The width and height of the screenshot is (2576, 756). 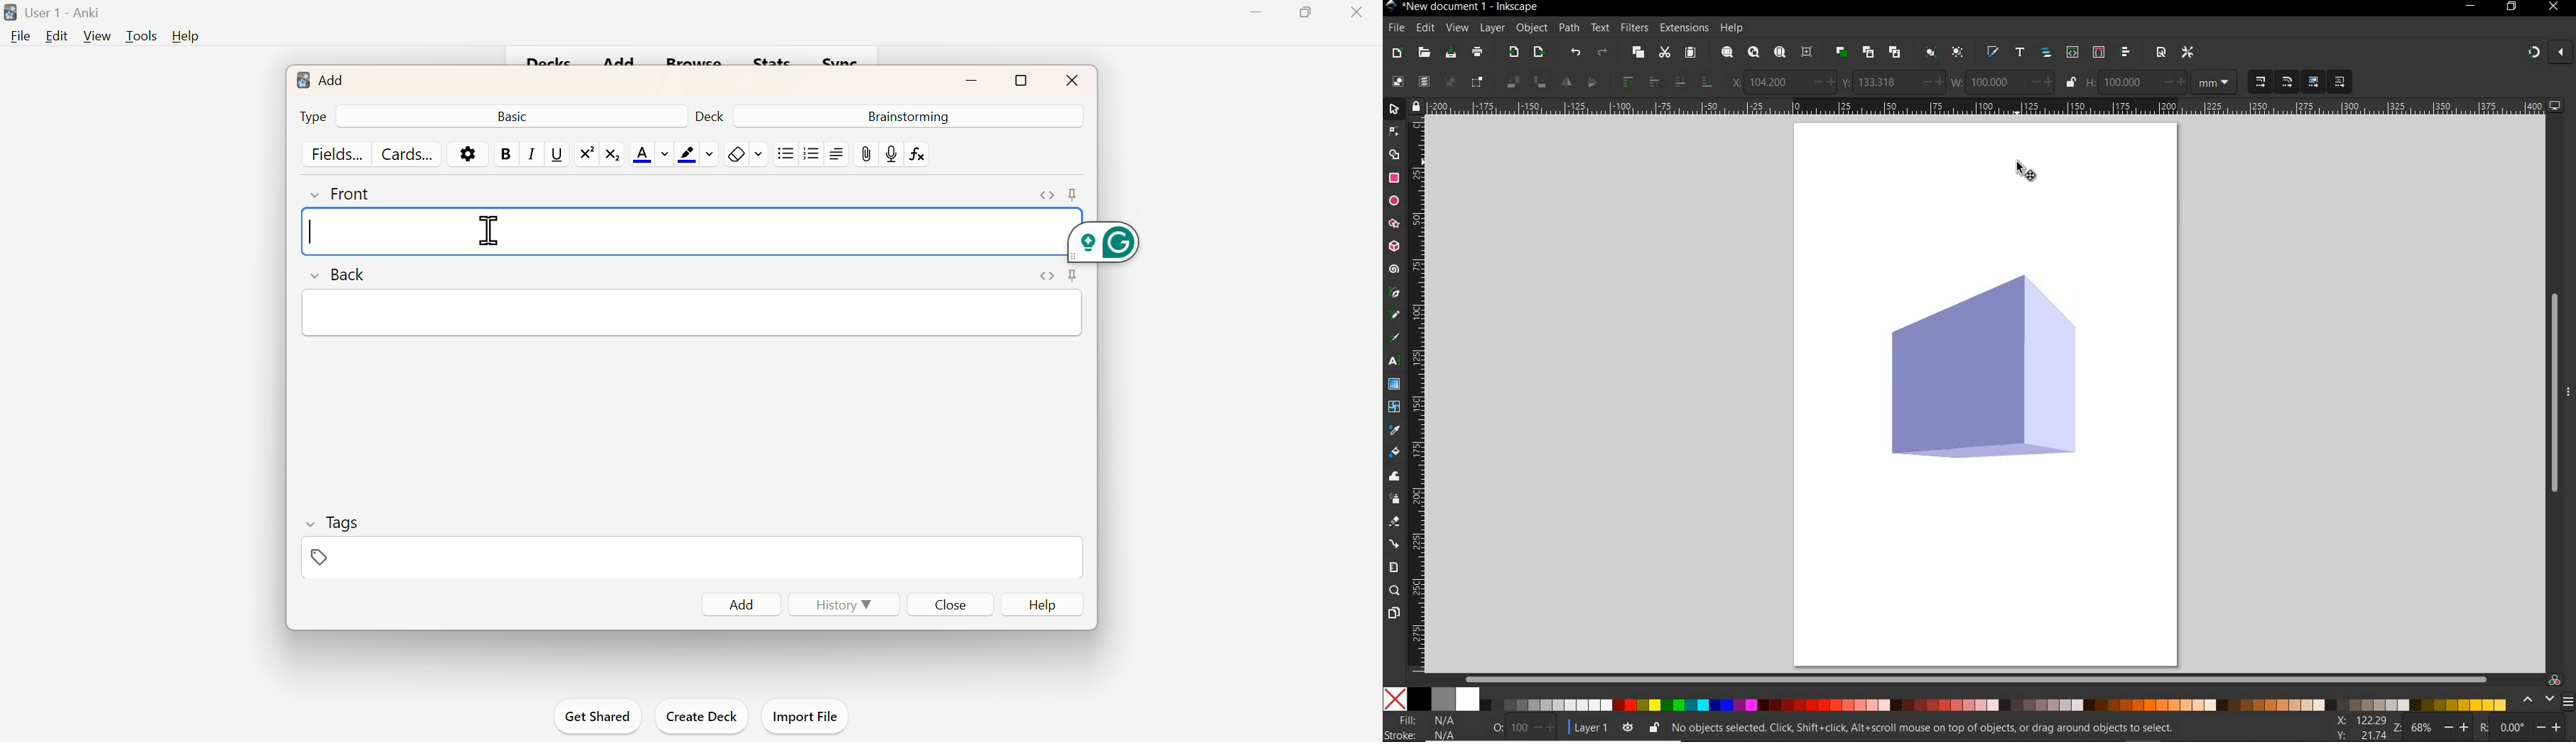 What do you see at coordinates (2019, 53) in the screenshot?
I see `open text` at bounding box center [2019, 53].